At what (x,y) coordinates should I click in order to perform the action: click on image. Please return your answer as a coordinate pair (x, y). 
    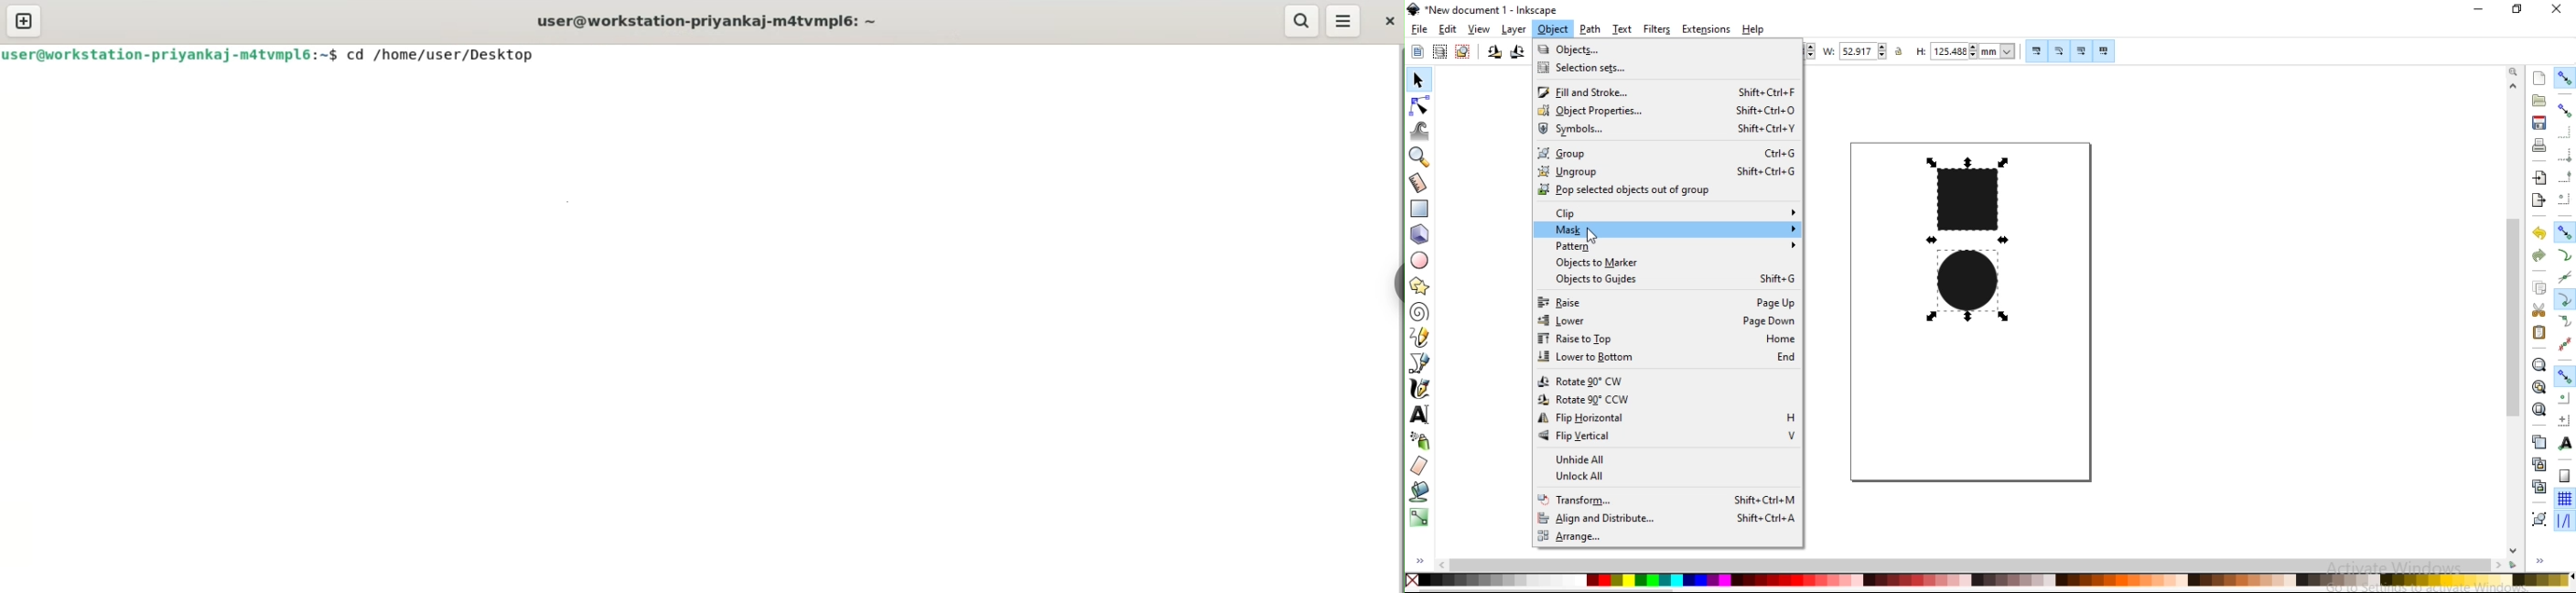
    Looking at the image, I should click on (1973, 250).